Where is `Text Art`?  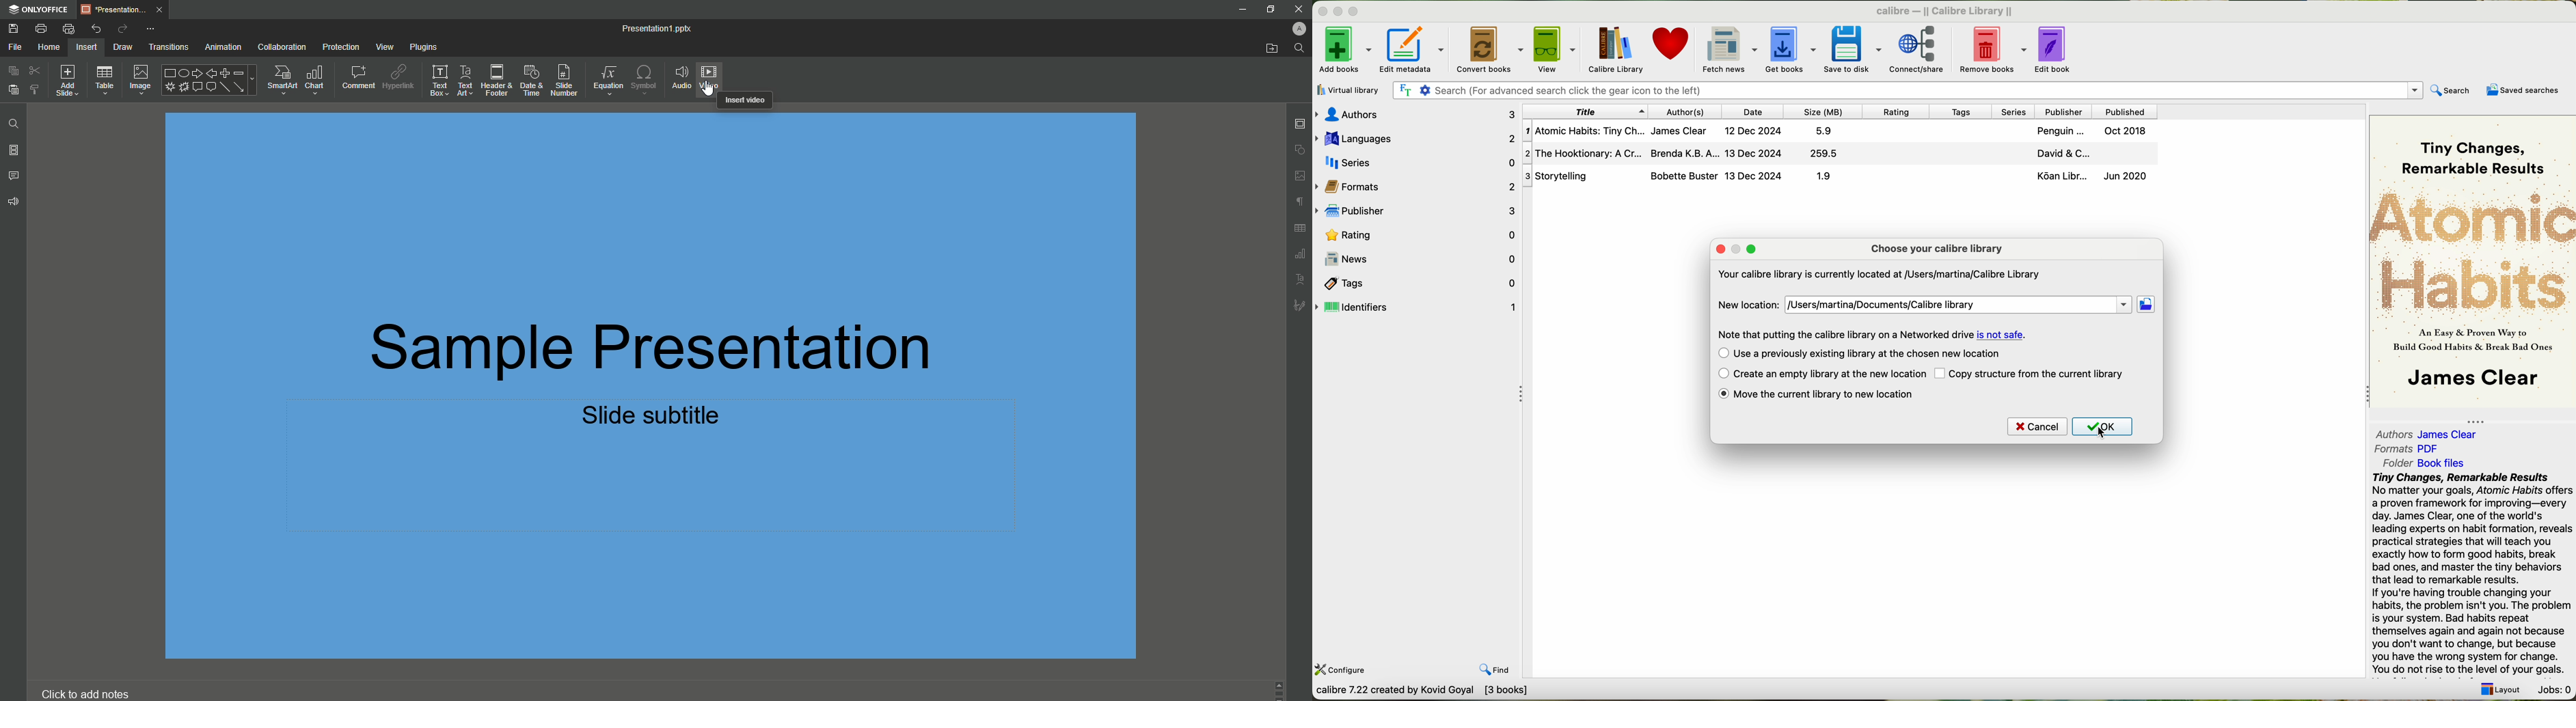
Text Art is located at coordinates (464, 81).